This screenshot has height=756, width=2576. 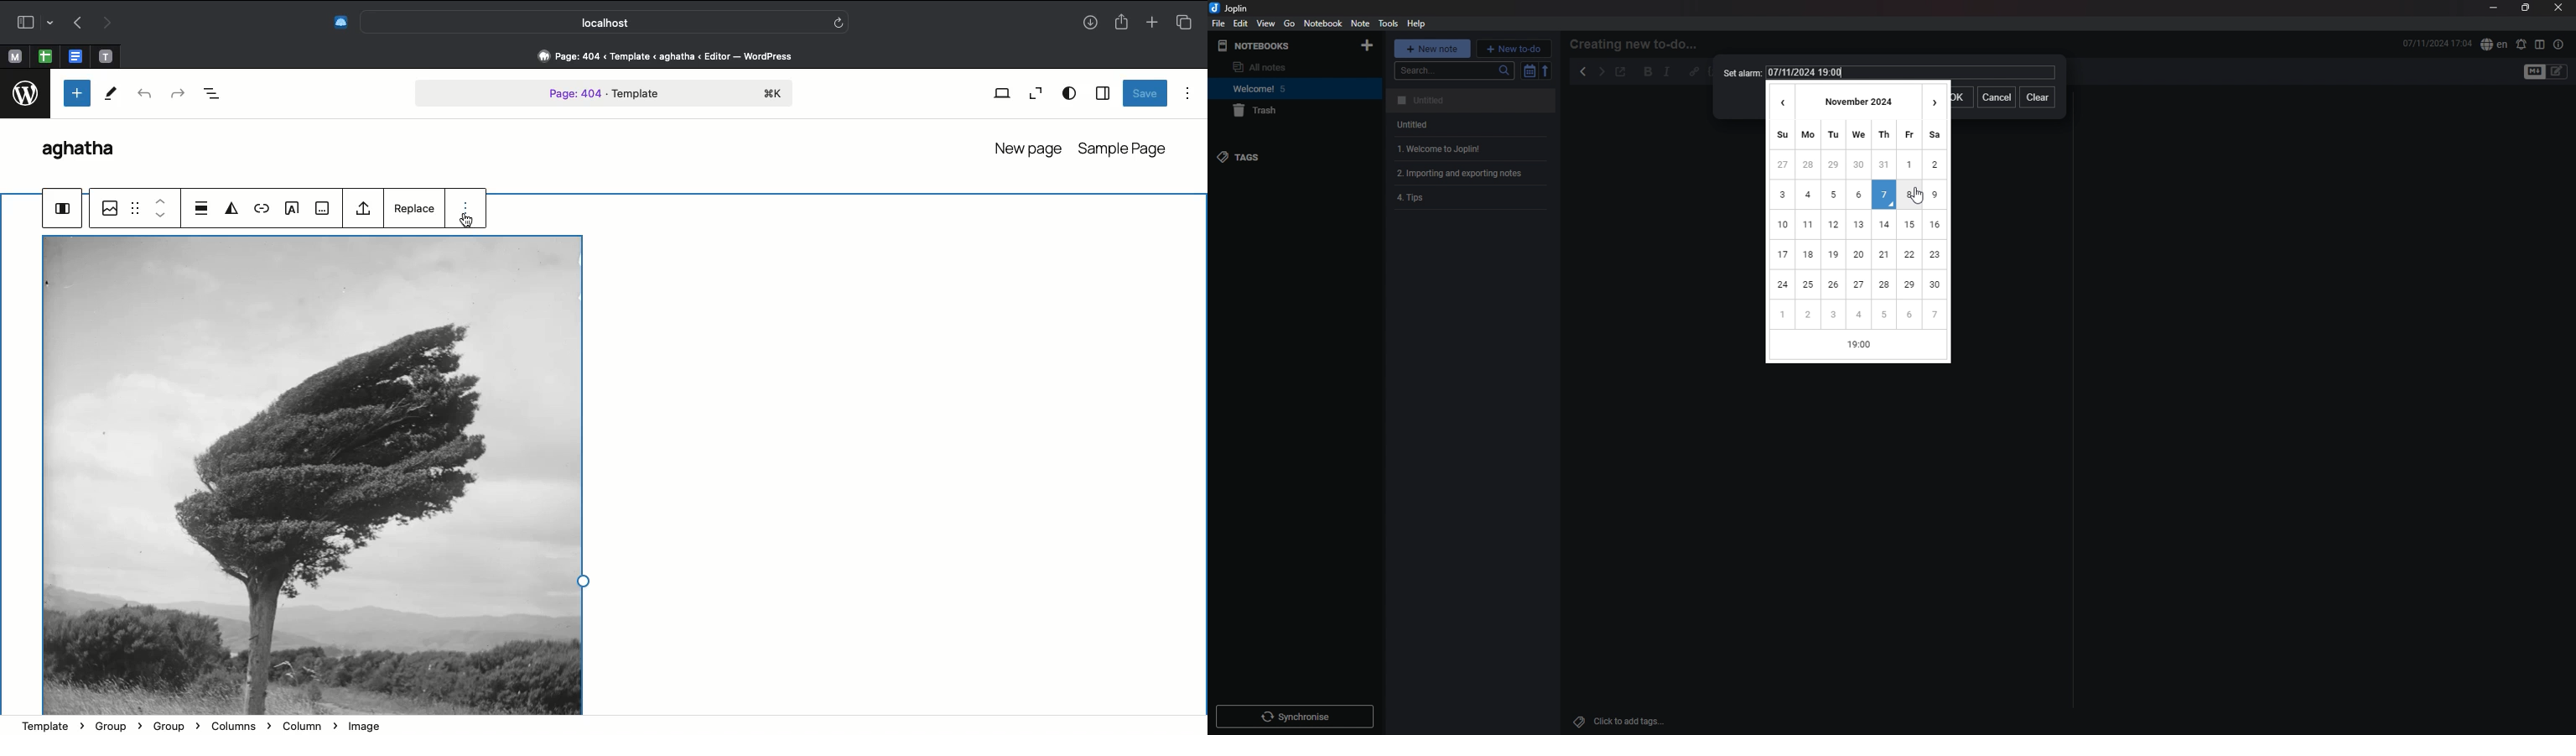 I want to click on hyperlink, so click(x=1695, y=71).